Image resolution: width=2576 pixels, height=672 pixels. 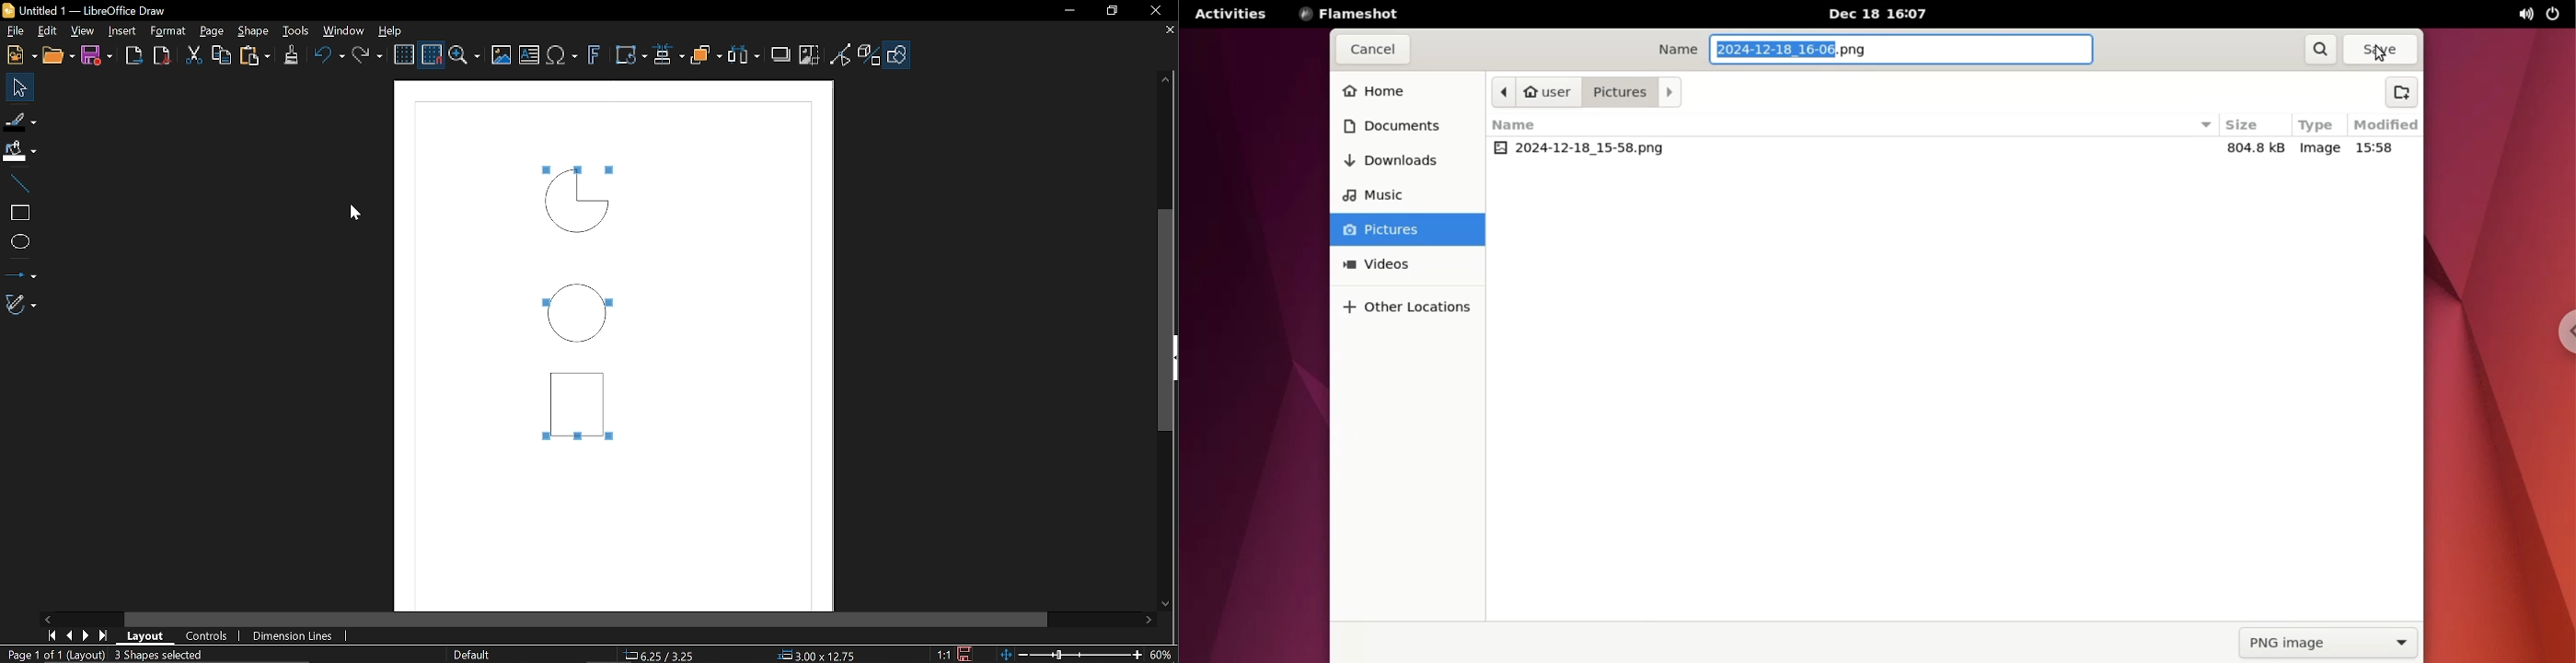 I want to click on Layout, so click(x=145, y=636).